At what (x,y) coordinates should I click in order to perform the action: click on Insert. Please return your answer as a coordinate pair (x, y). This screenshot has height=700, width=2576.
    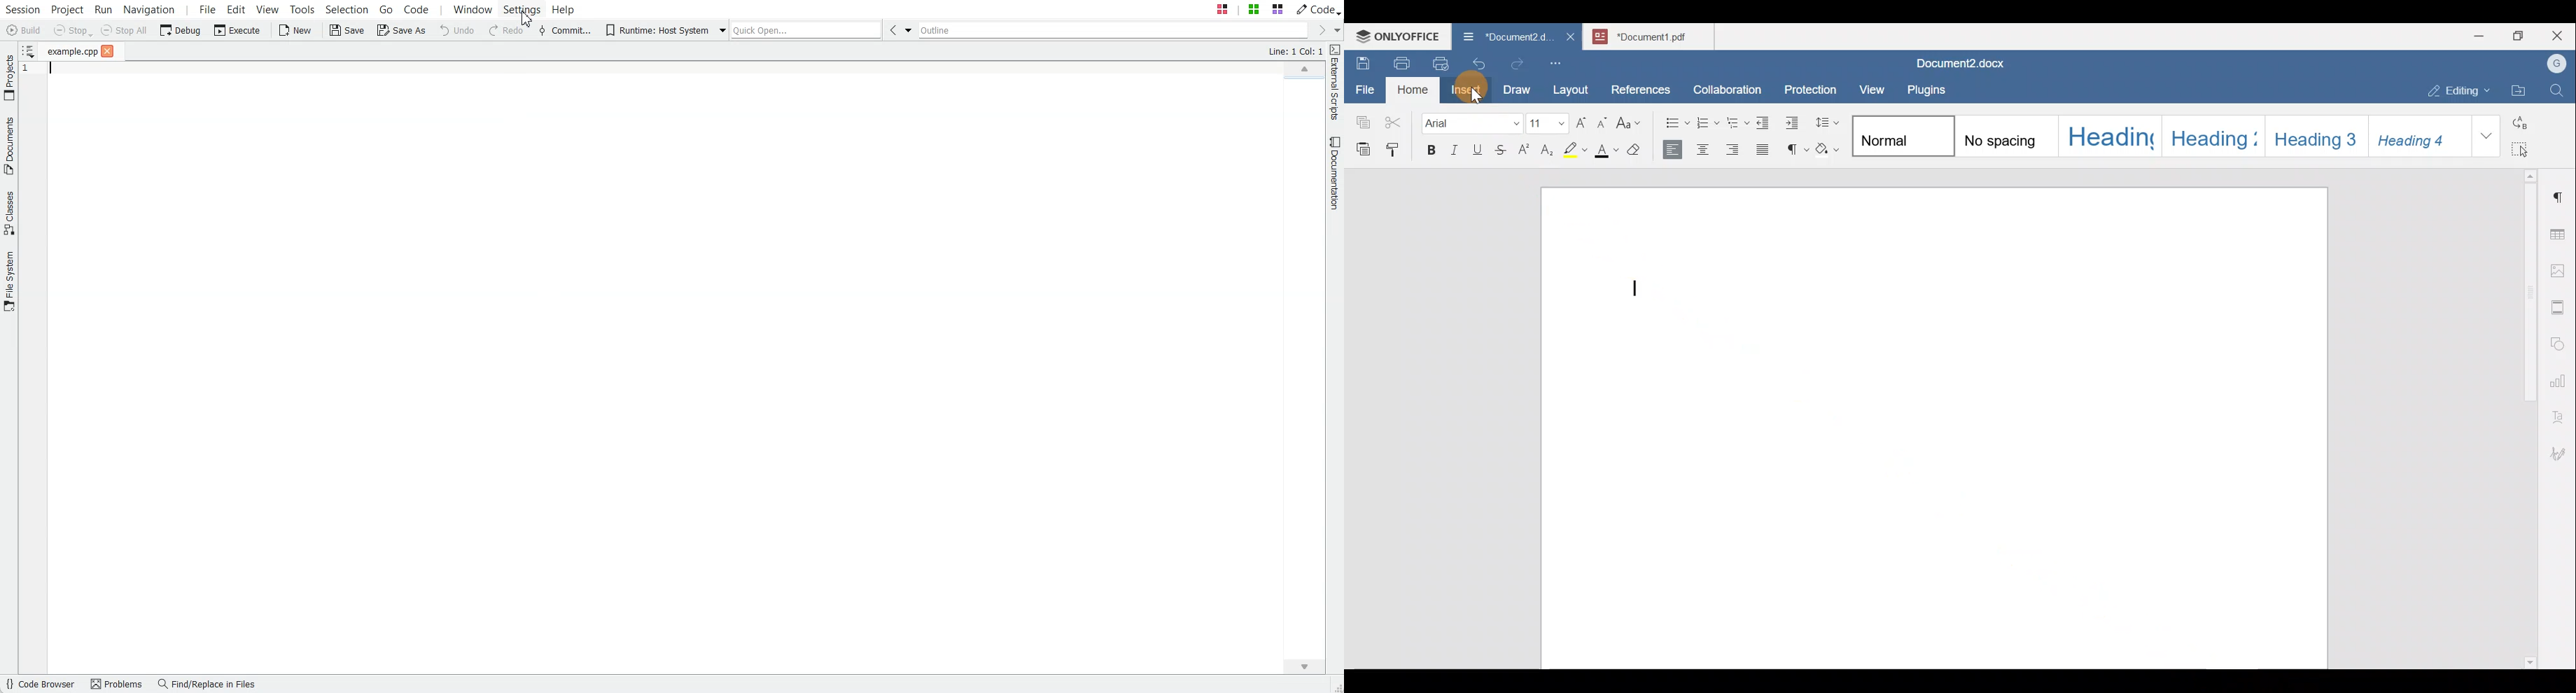
    Looking at the image, I should click on (1465, 88).